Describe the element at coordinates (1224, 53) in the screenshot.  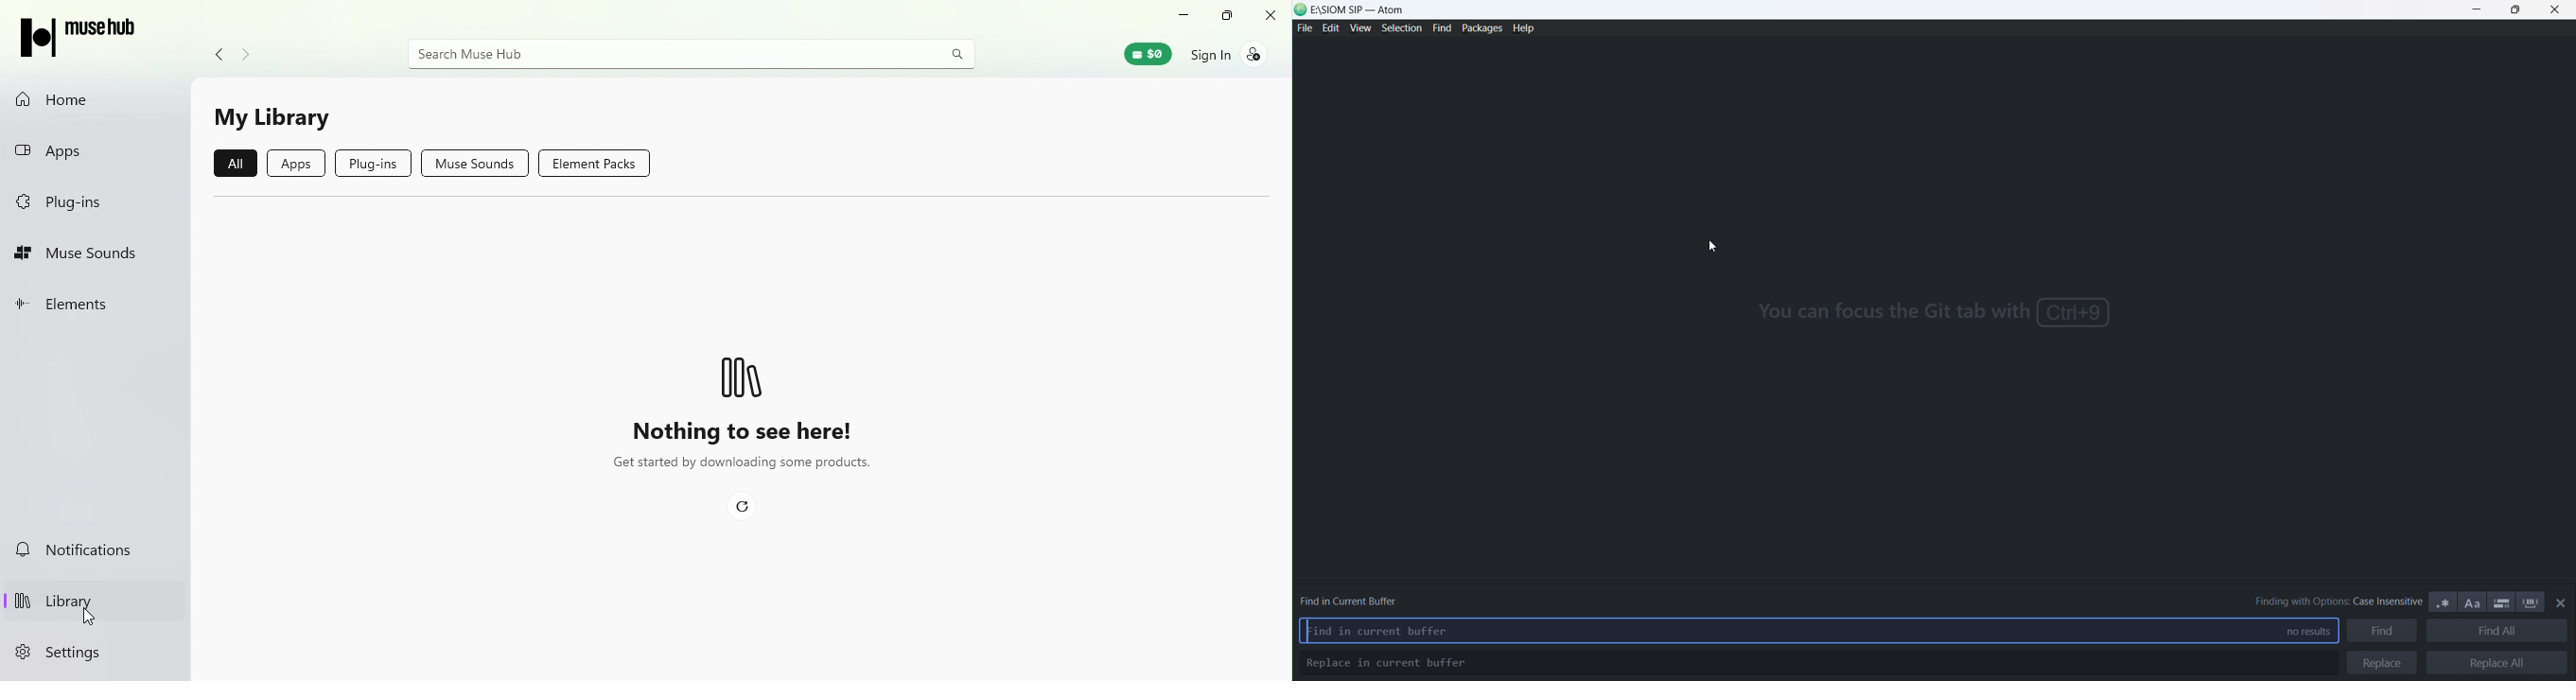
I see `Sign in` at that location.